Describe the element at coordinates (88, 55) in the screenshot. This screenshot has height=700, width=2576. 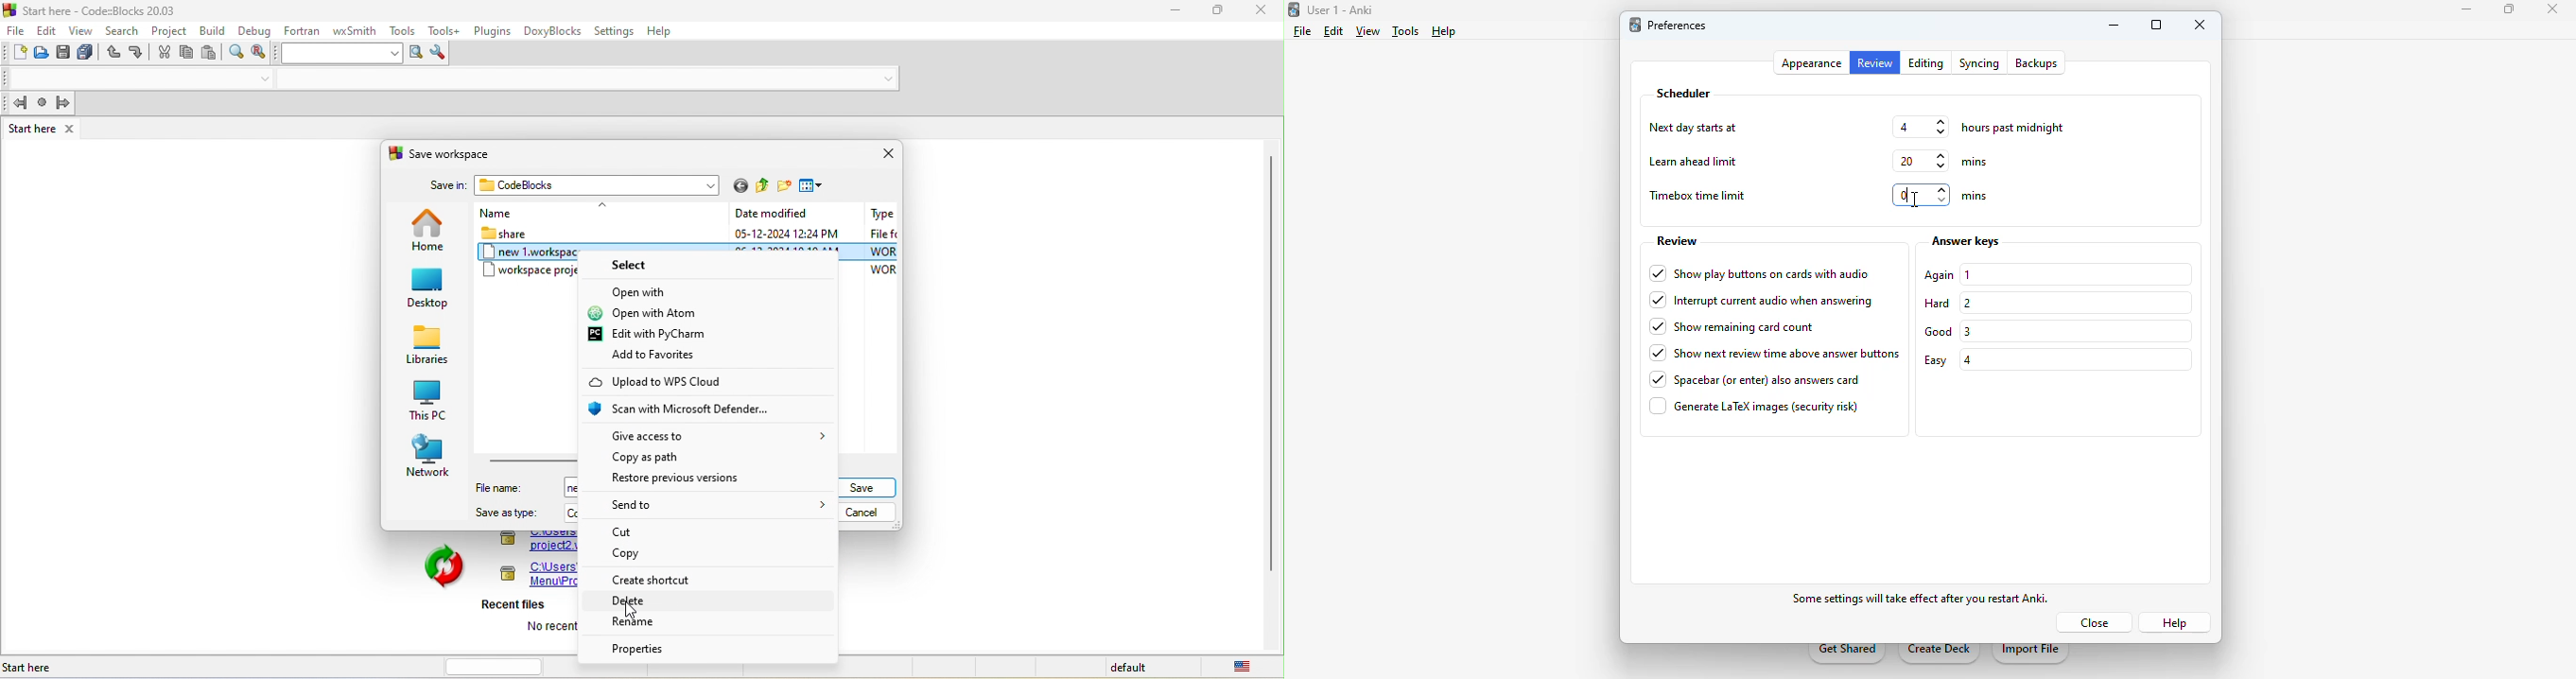
I see `save everything` at that location.